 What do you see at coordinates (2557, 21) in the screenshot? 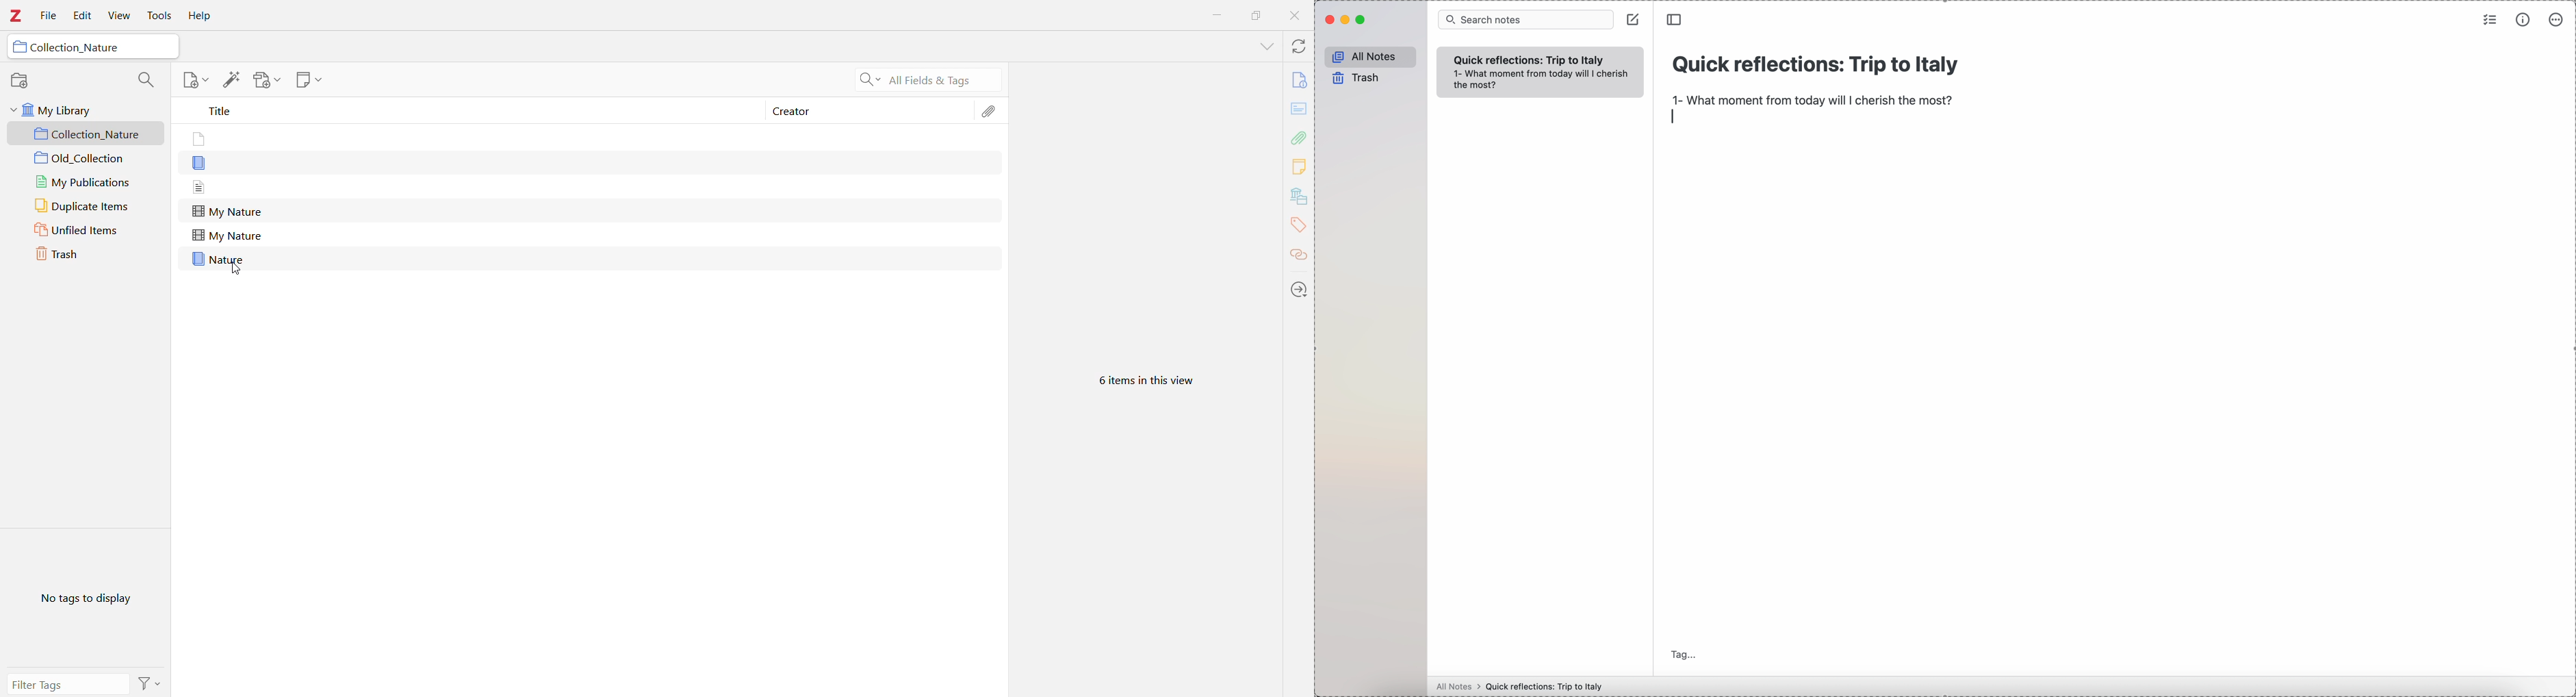
I see `more options` at bounding box center [2557, 21].